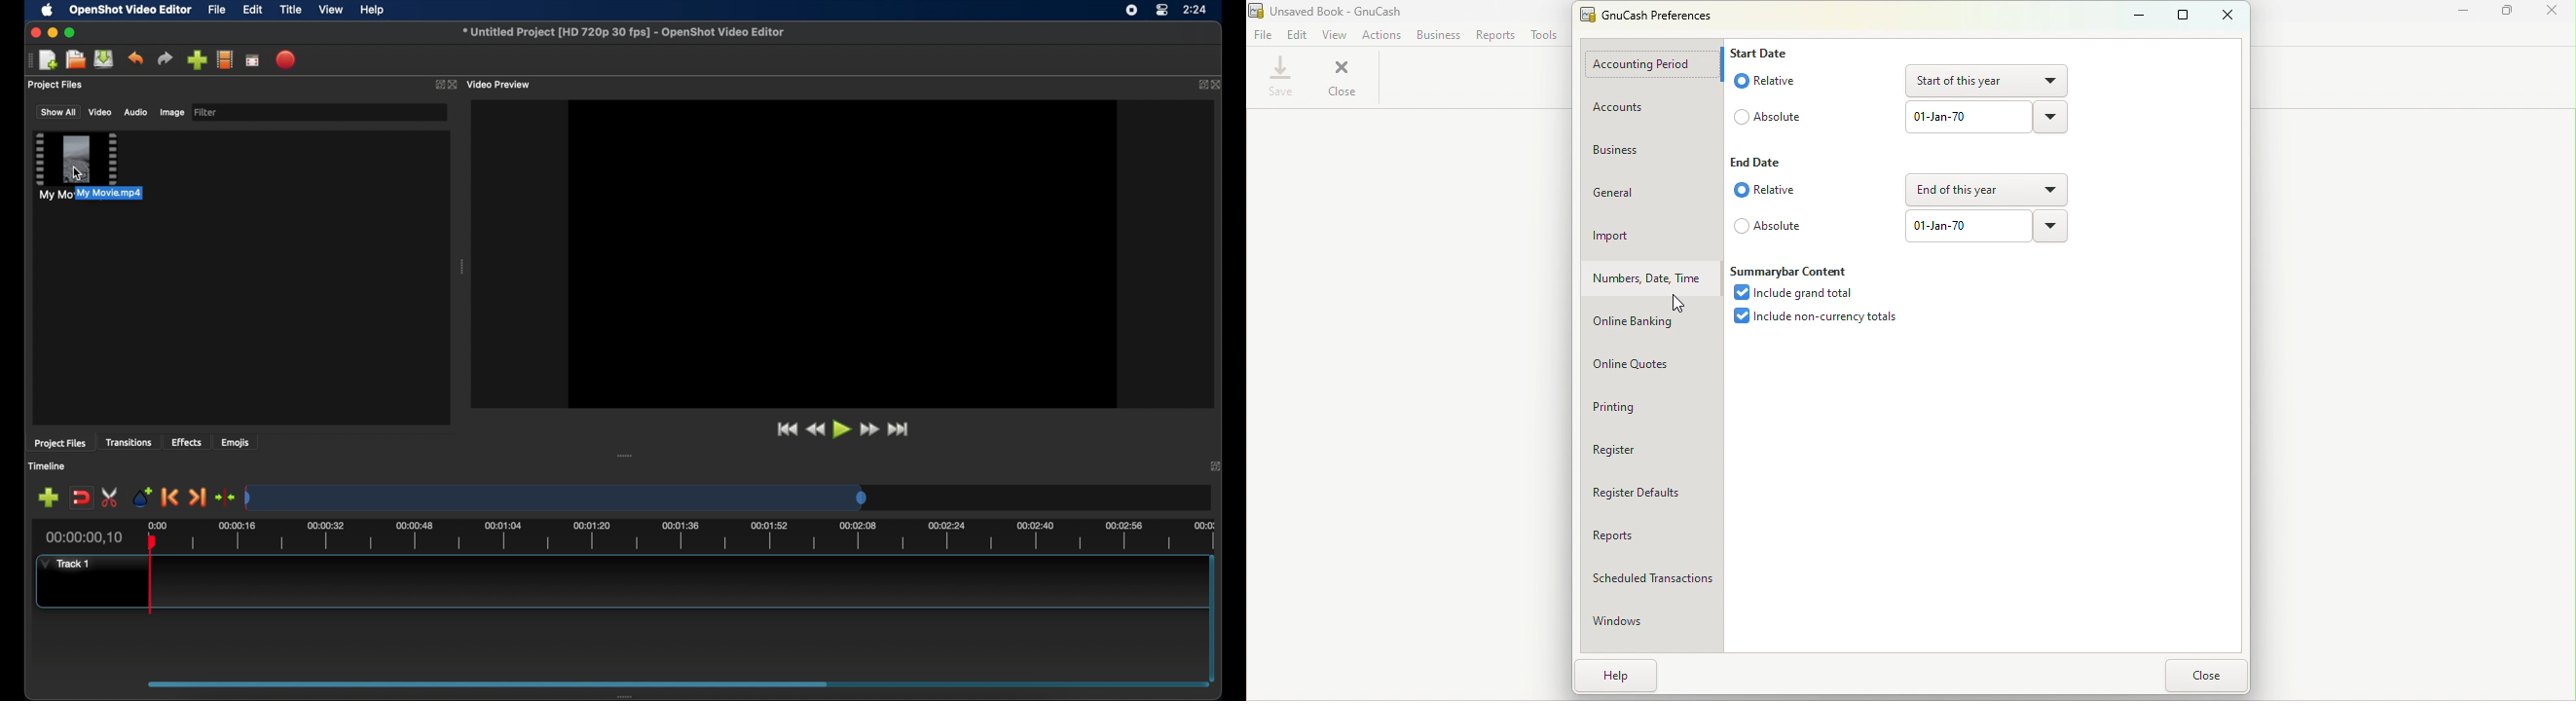  What do you see at coordinates (71, 32) in the screenshot?
I see `maximize` at bounding box center [71, 32].